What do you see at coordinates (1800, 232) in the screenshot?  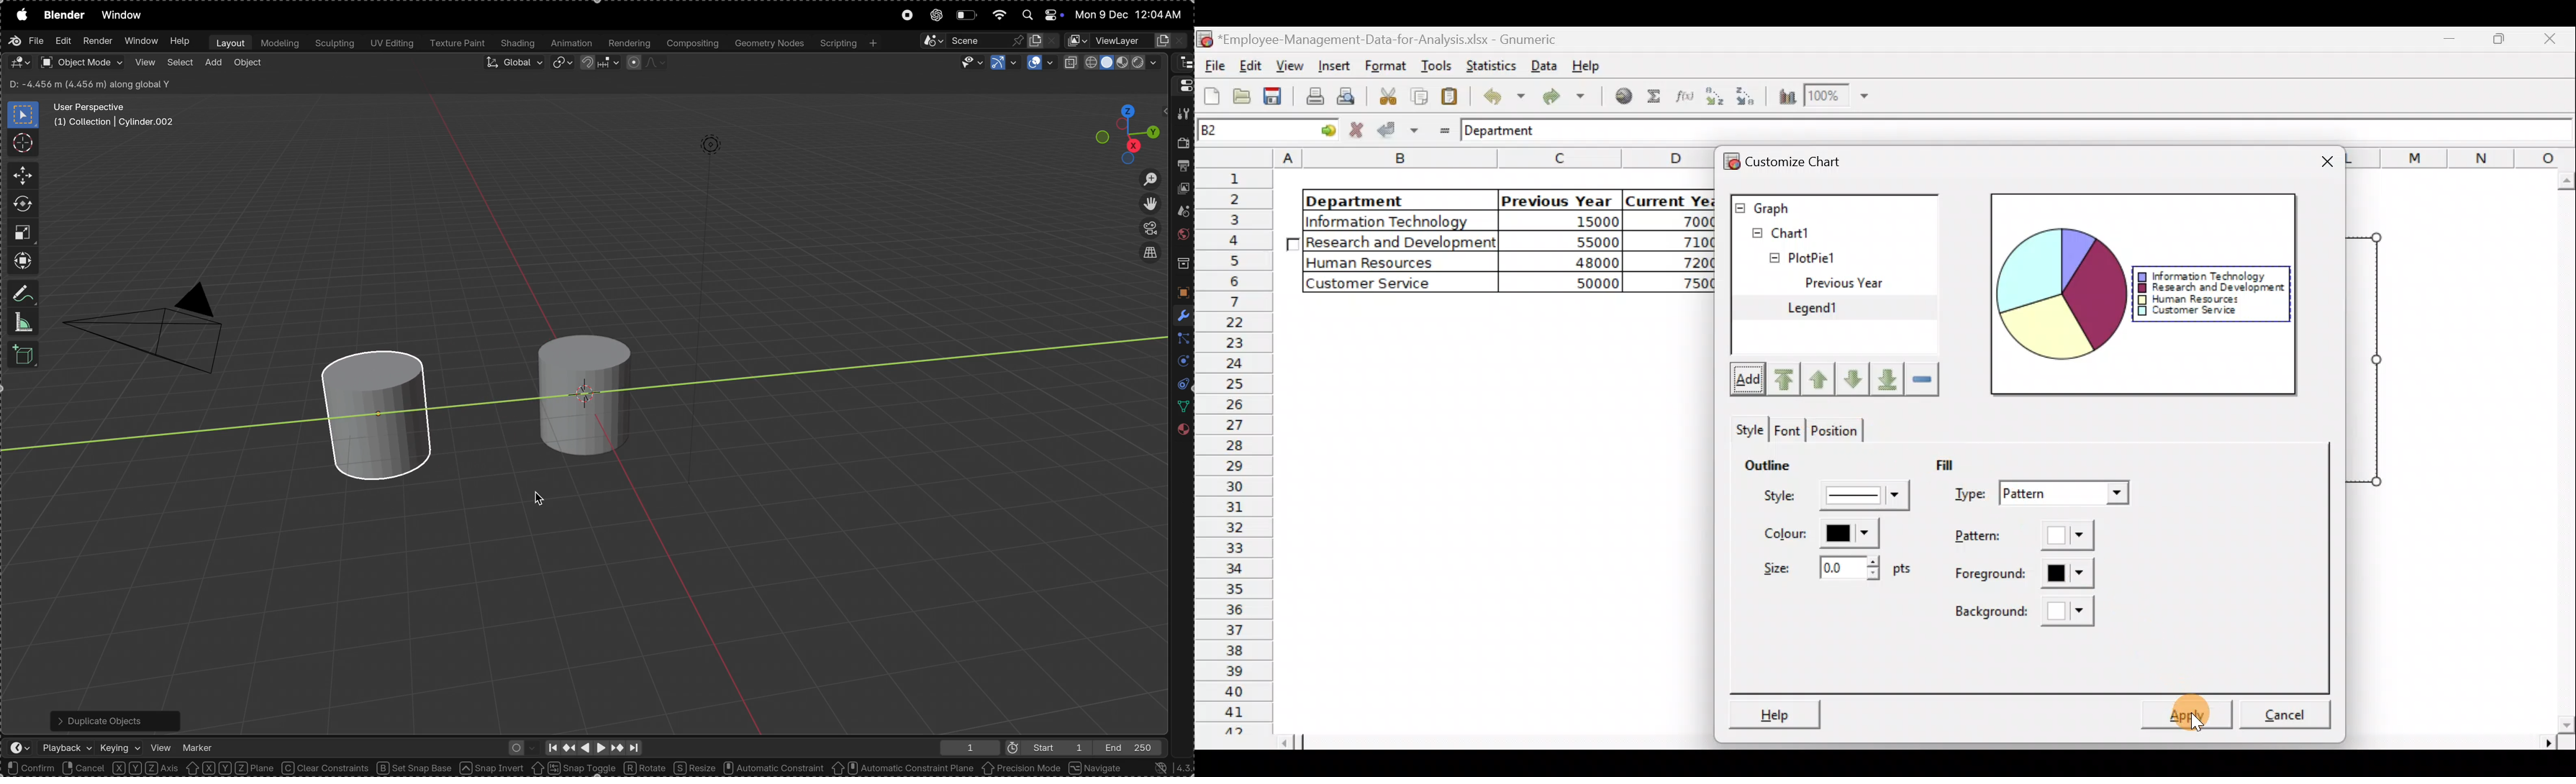 I see `Chart1` at bounding box center [1800, 232].